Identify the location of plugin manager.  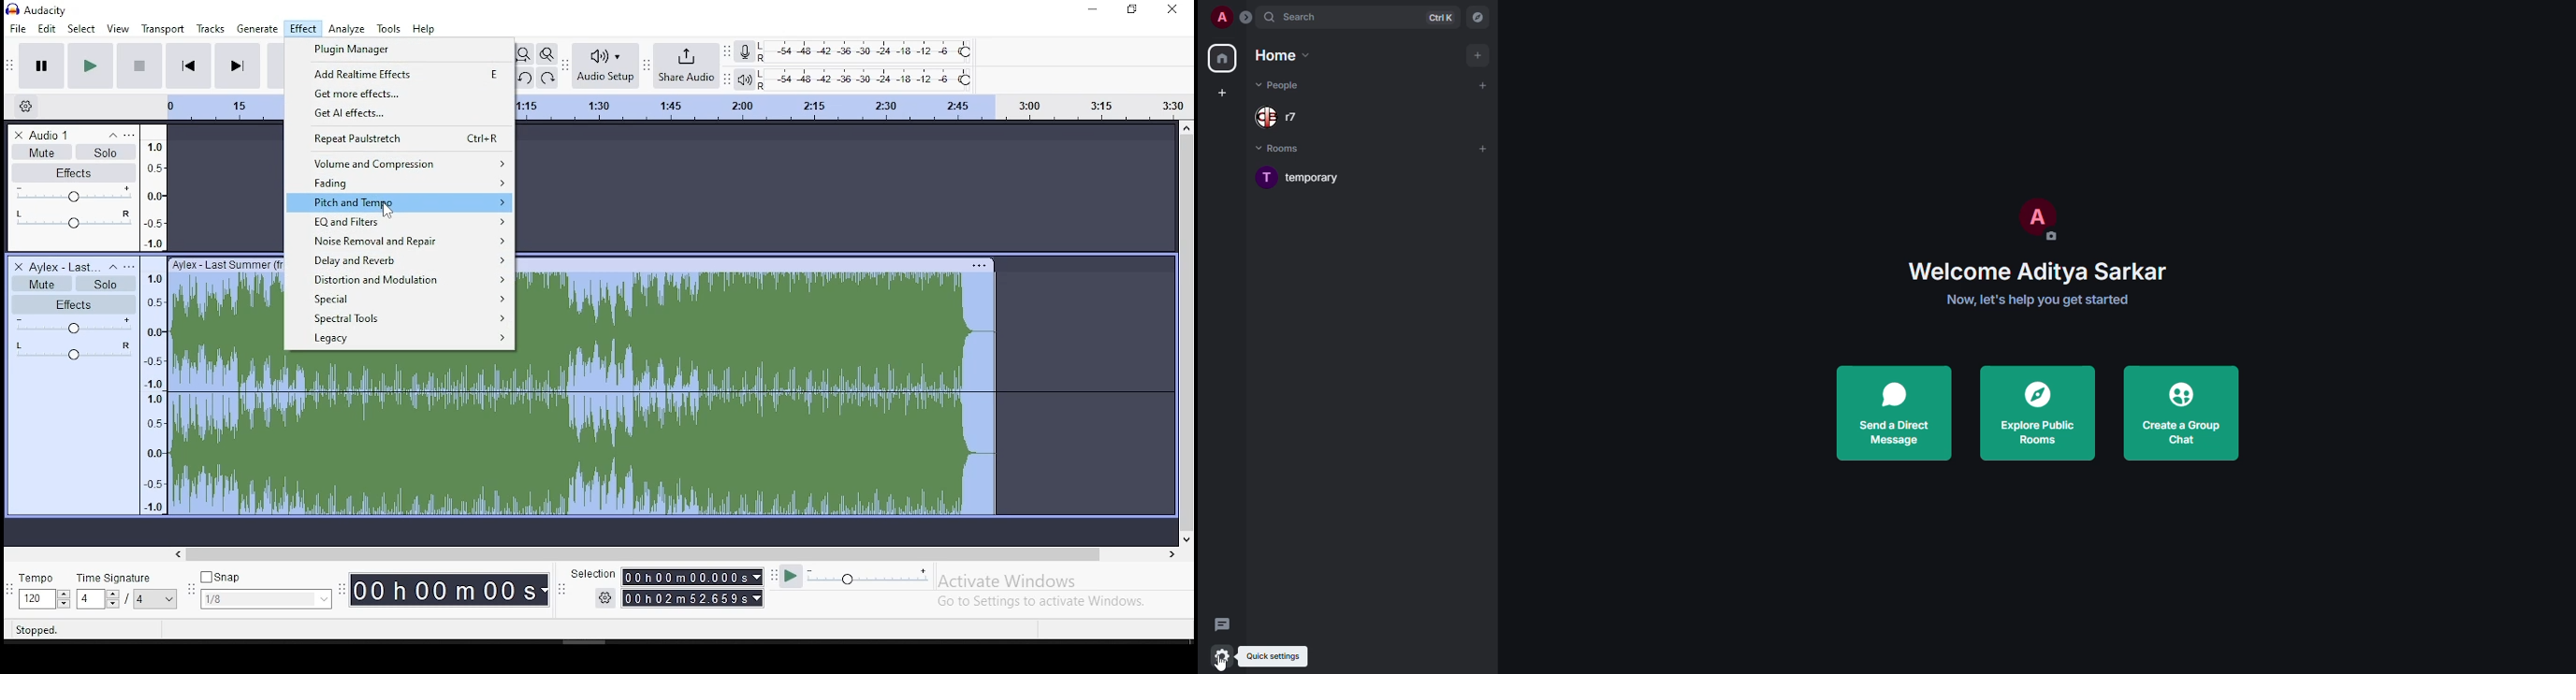
(397, 51).